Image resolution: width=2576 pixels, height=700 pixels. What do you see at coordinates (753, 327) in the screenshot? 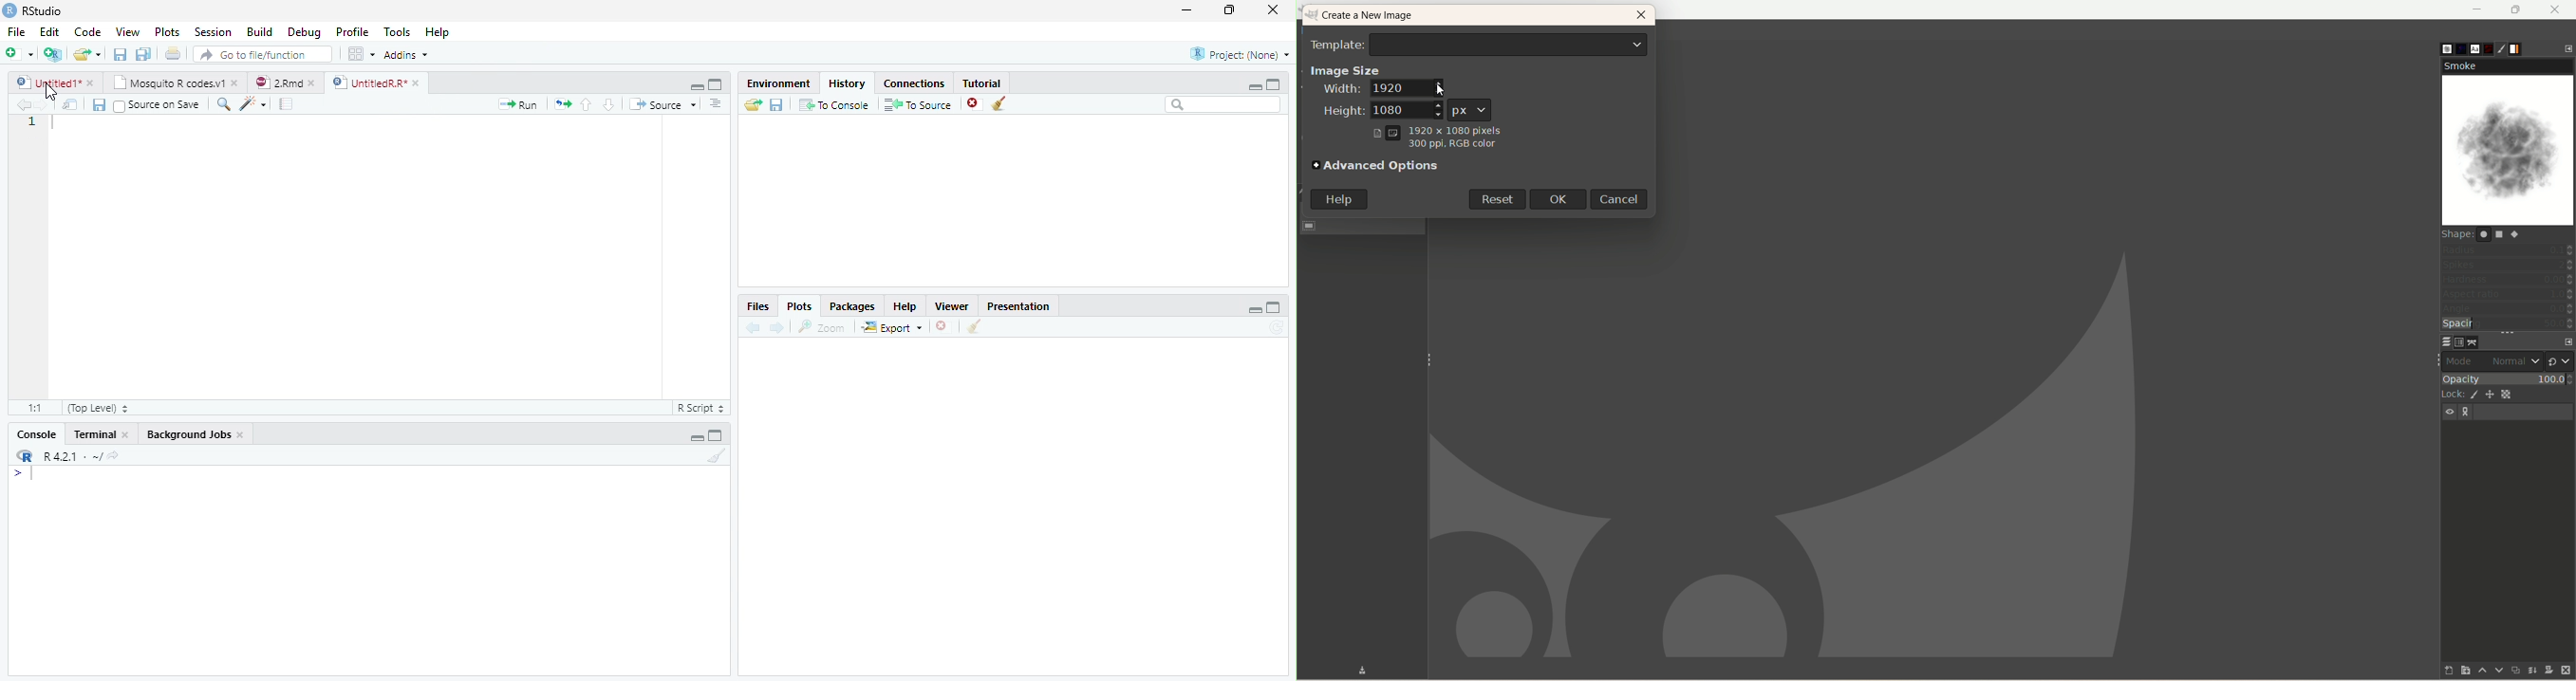
I see `Previous` at bounding box center [753, 327].